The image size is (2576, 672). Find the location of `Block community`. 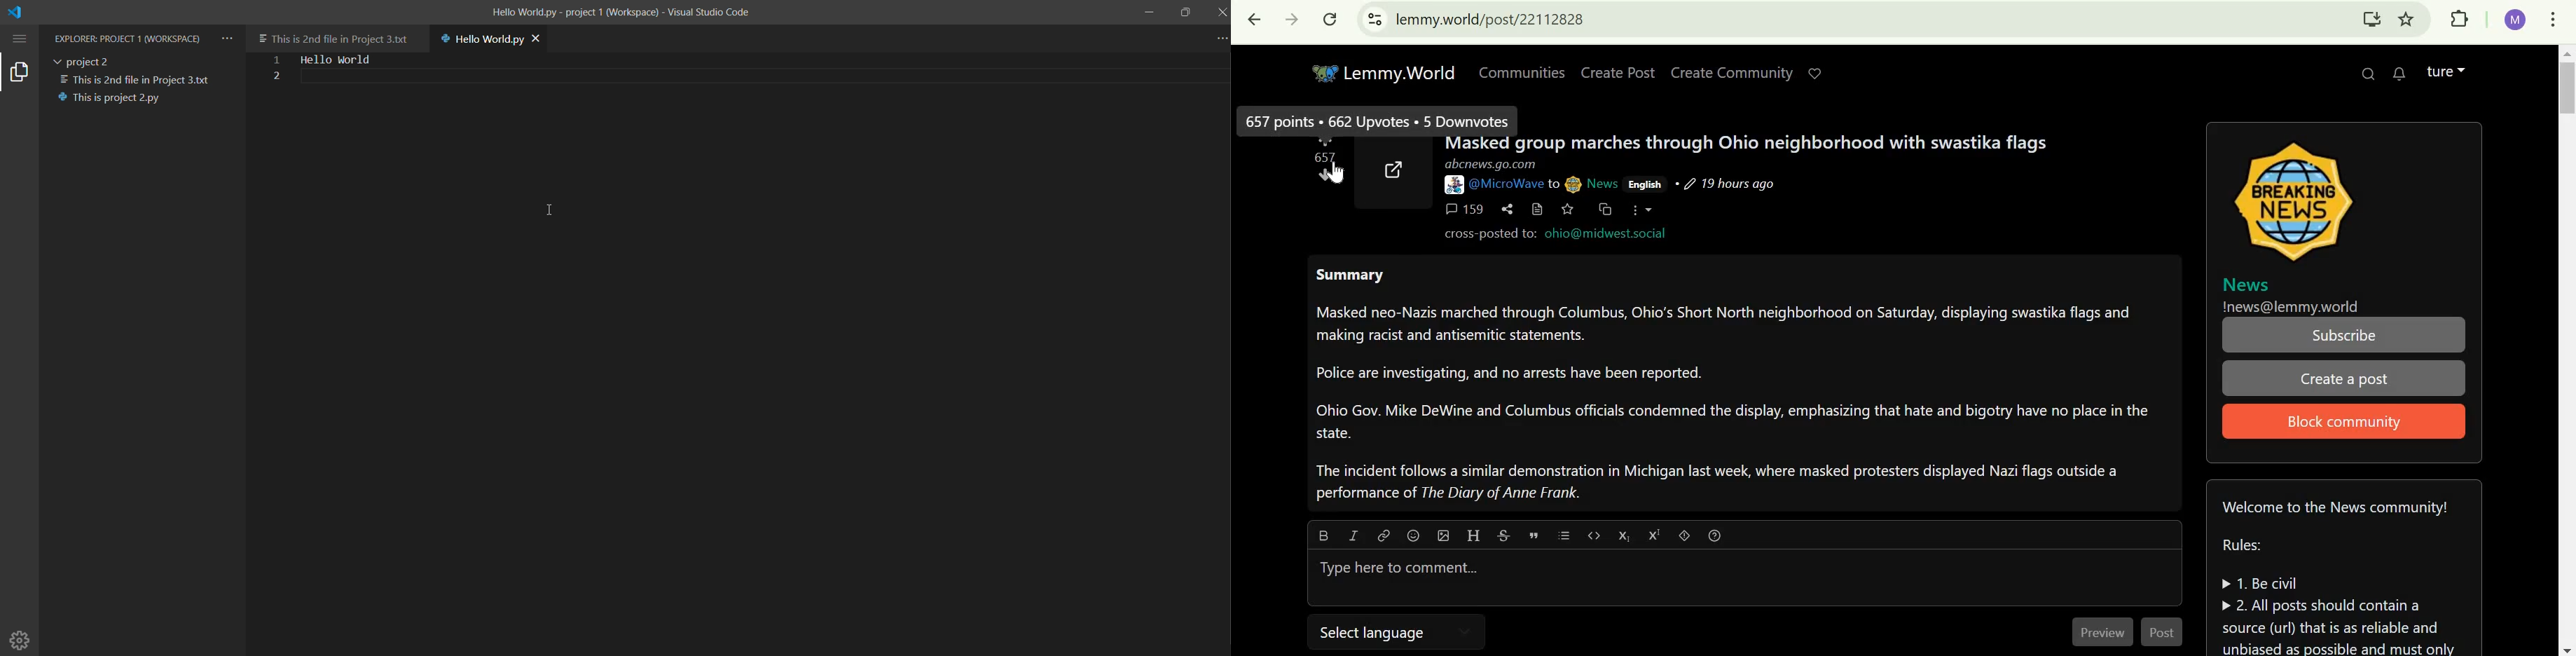

Block community is located at coordinates (2341, 422).